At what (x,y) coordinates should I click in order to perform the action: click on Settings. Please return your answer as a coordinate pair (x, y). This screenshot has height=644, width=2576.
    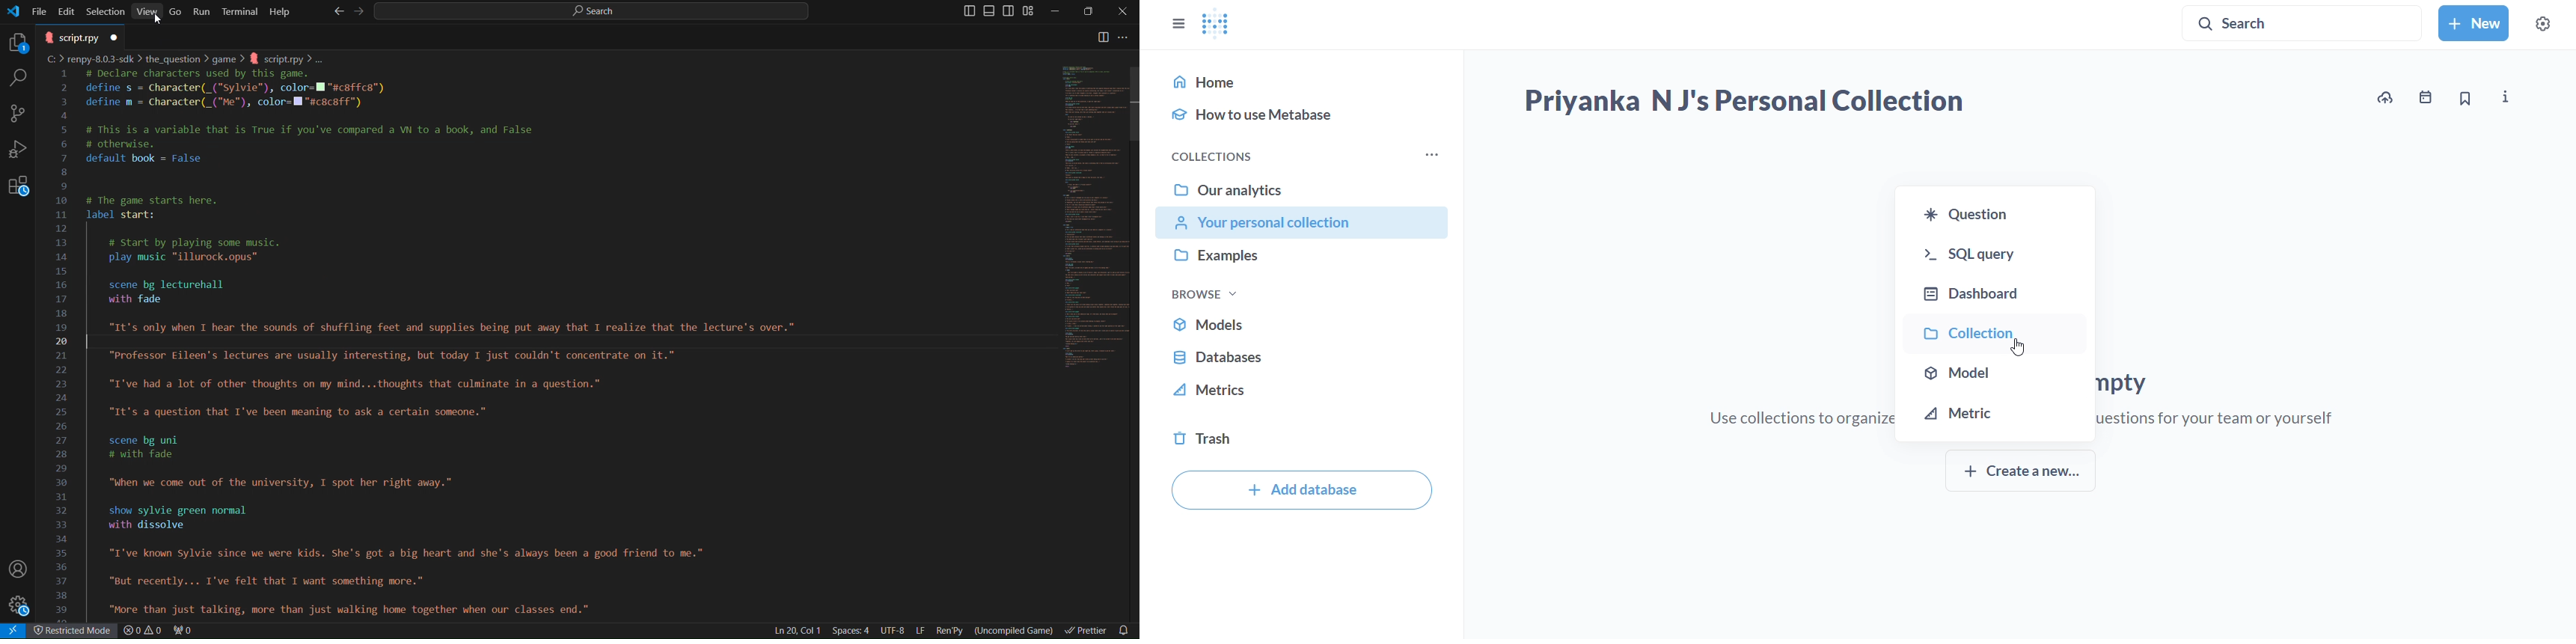
    Looking at the image, I should click on (21, 606).